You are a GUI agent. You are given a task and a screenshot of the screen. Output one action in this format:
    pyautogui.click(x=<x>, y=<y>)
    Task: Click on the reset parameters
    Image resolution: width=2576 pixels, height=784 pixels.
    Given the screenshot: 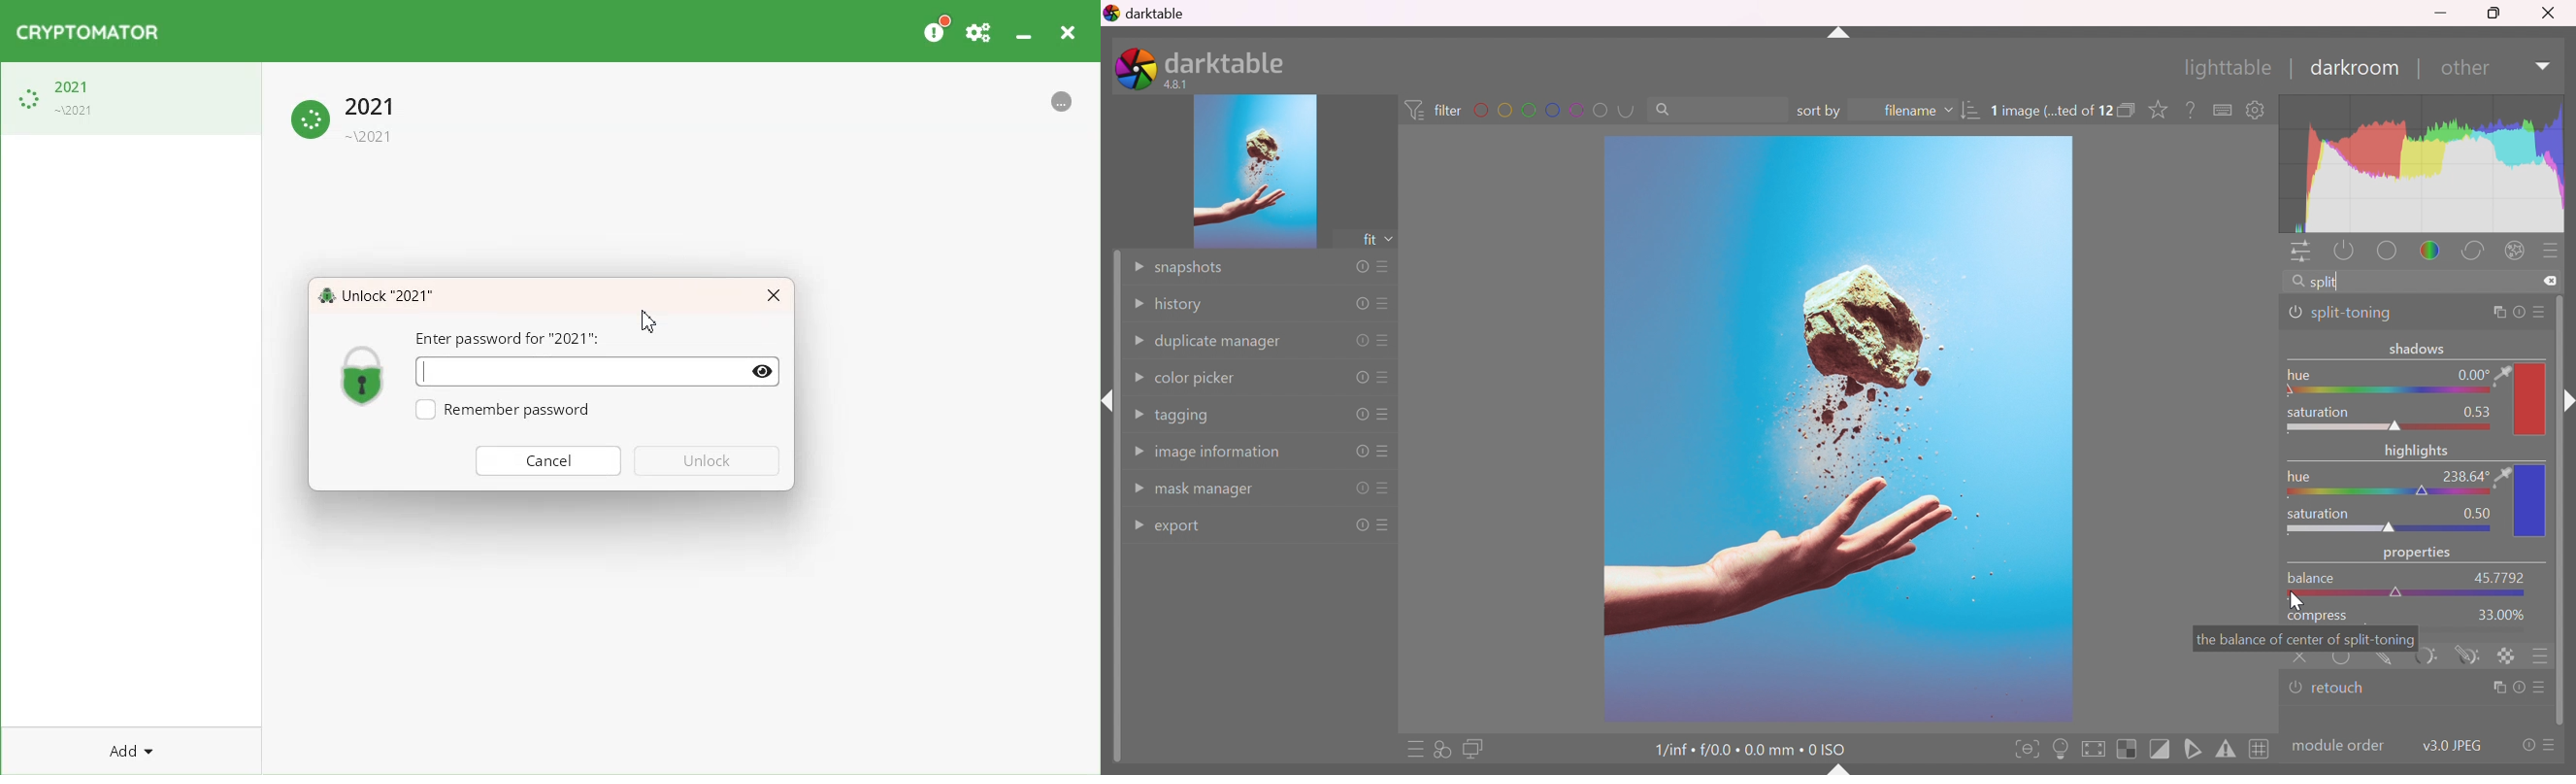 What is the action you would take?
    pyautogui.click(x=2521, y=311)
    